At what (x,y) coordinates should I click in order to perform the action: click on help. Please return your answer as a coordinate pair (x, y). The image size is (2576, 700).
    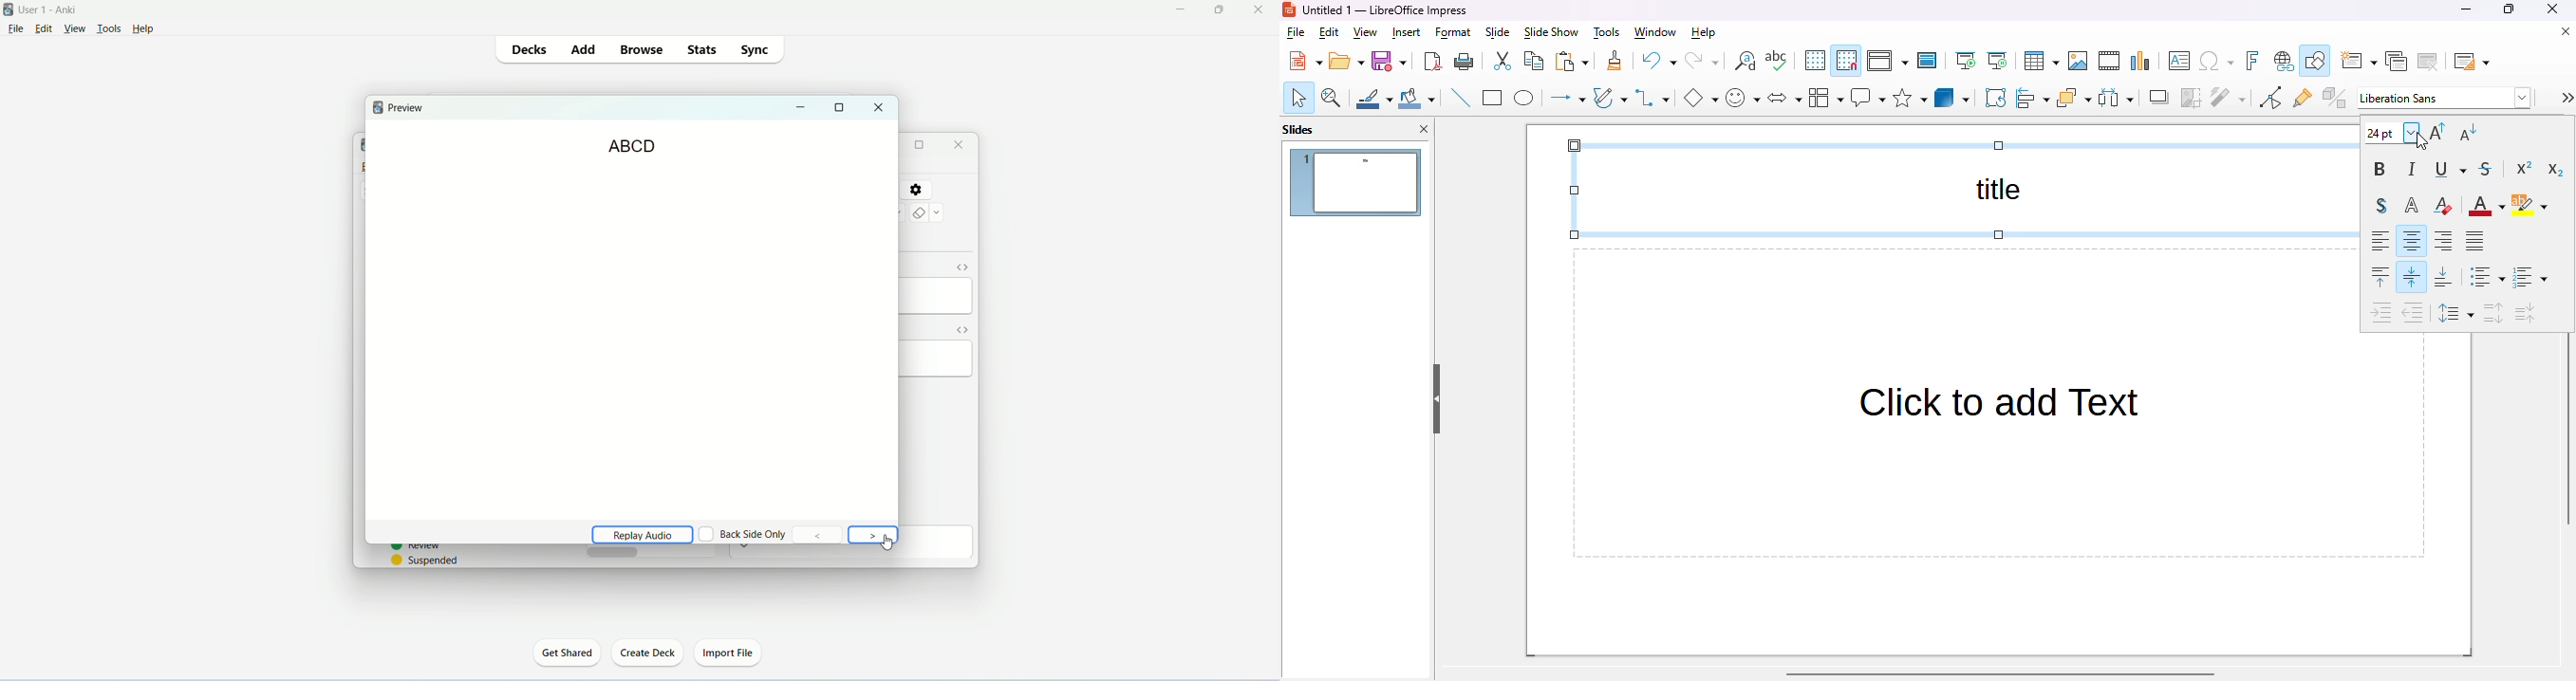
    Looking at the image, I should click on (150, 28).